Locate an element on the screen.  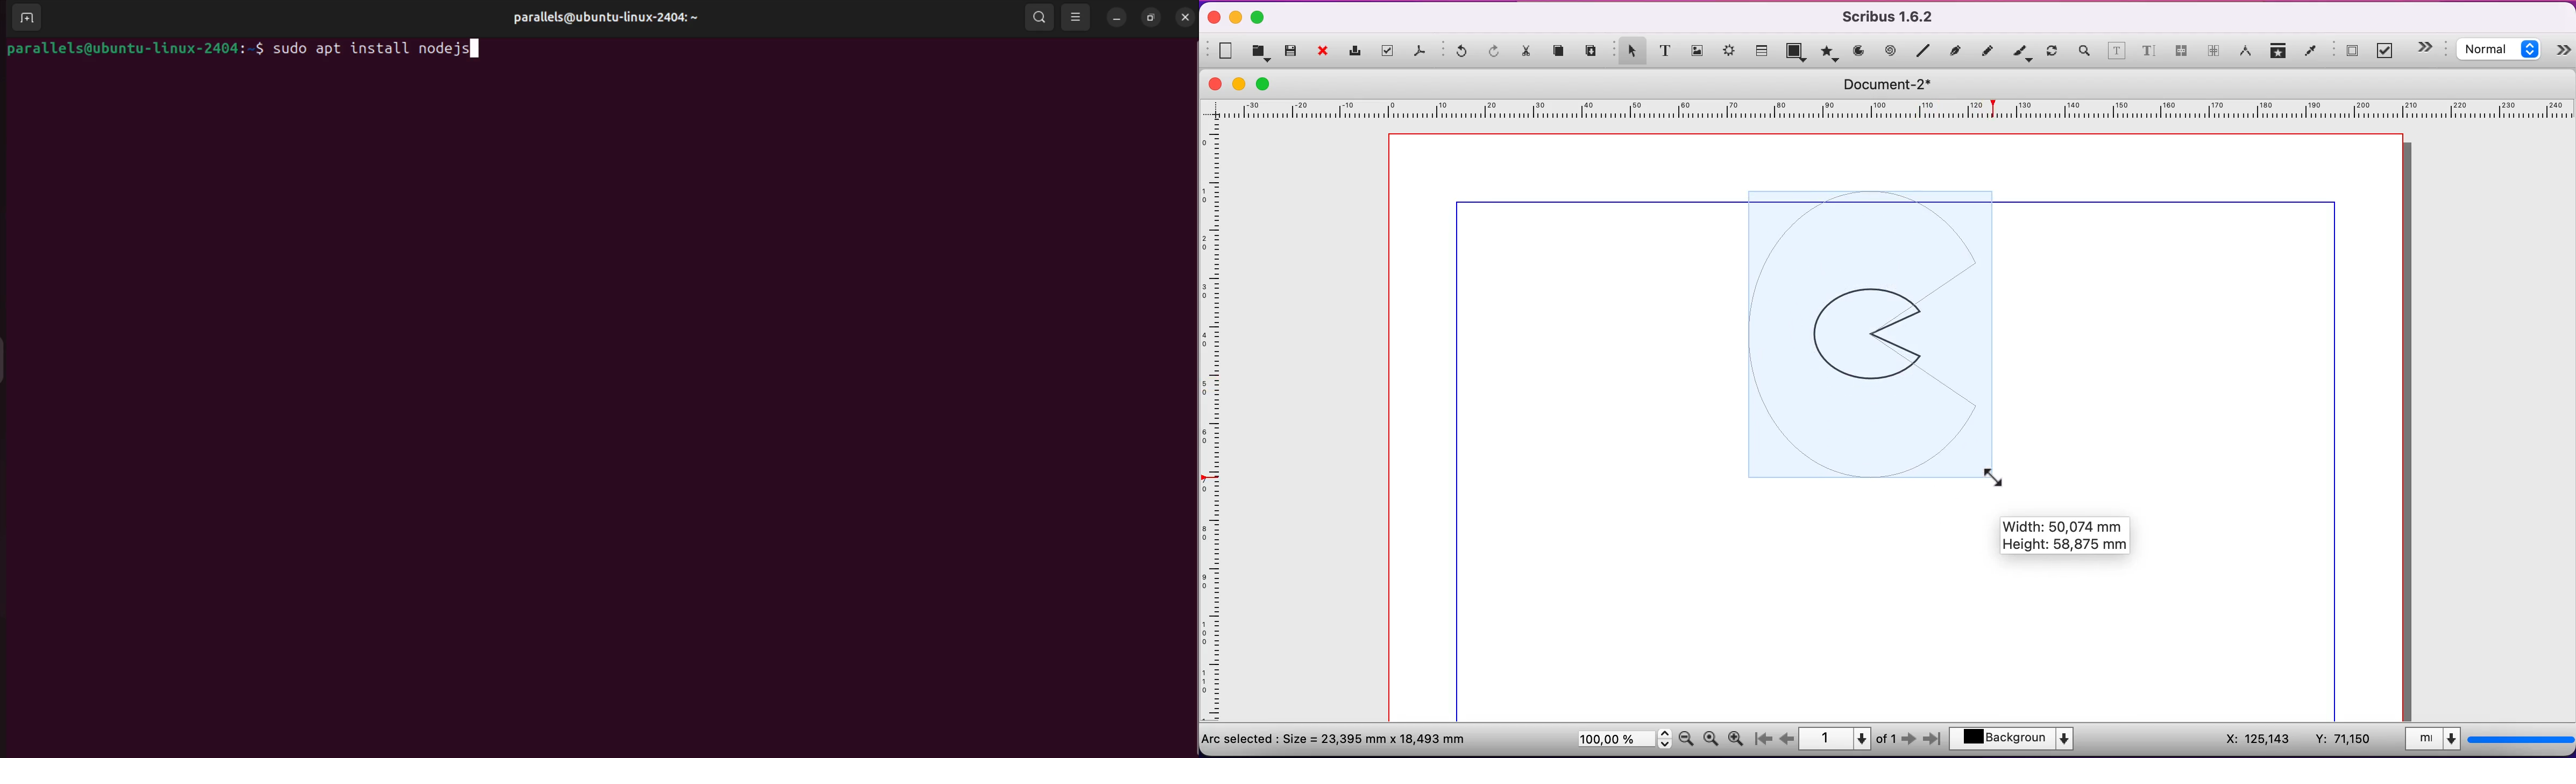
redo is located at coordinates (1495, 52).